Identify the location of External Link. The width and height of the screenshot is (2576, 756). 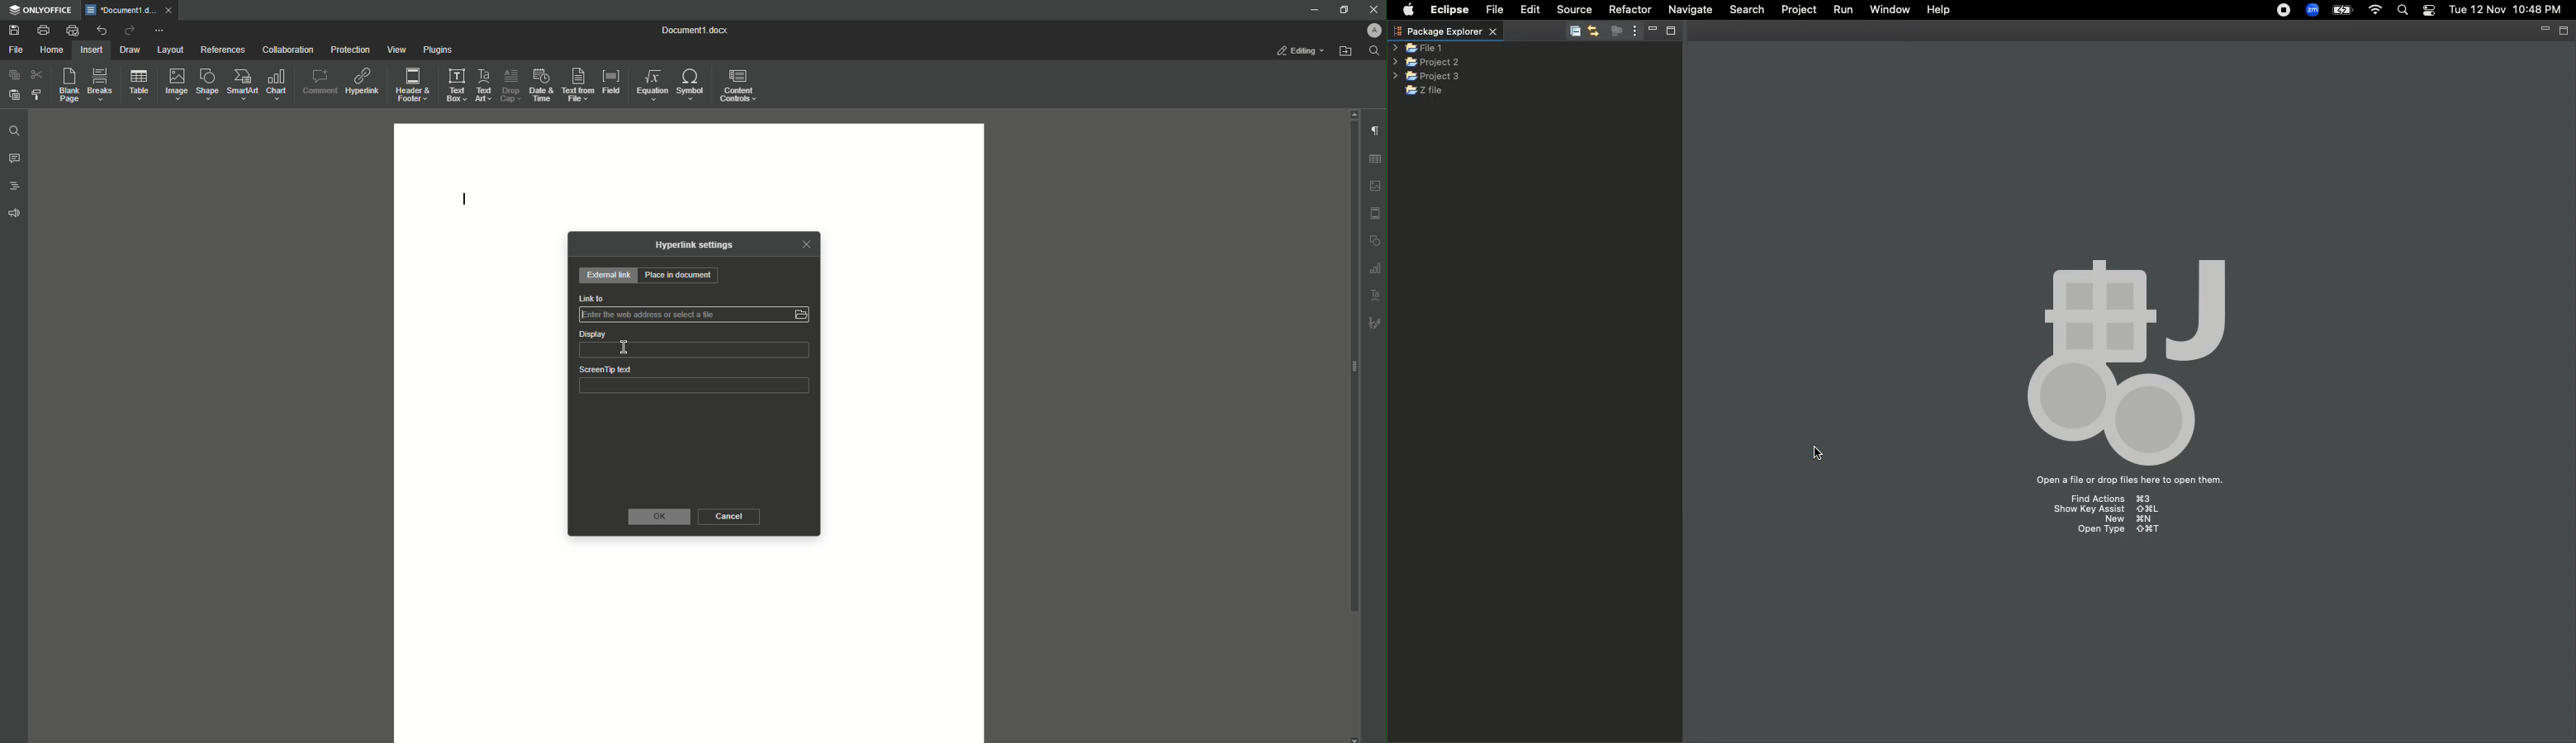
(608, 275).